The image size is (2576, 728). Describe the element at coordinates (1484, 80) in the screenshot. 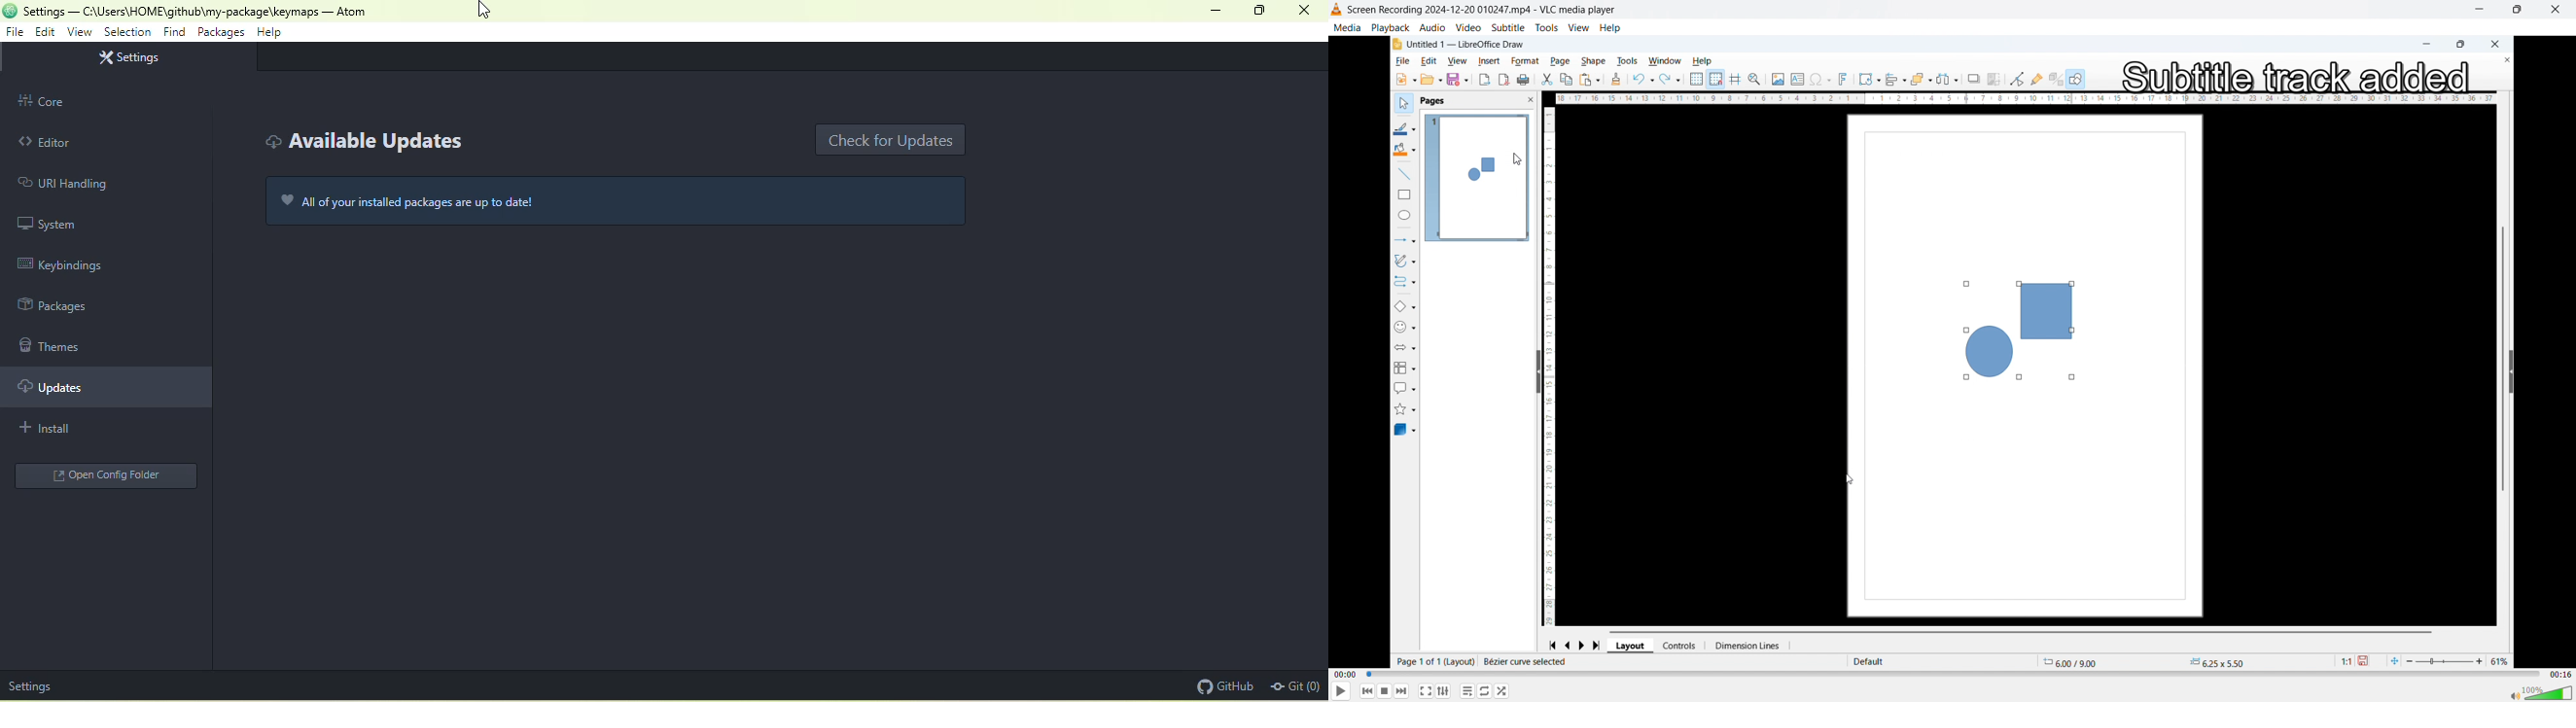

I see `export` at that location.